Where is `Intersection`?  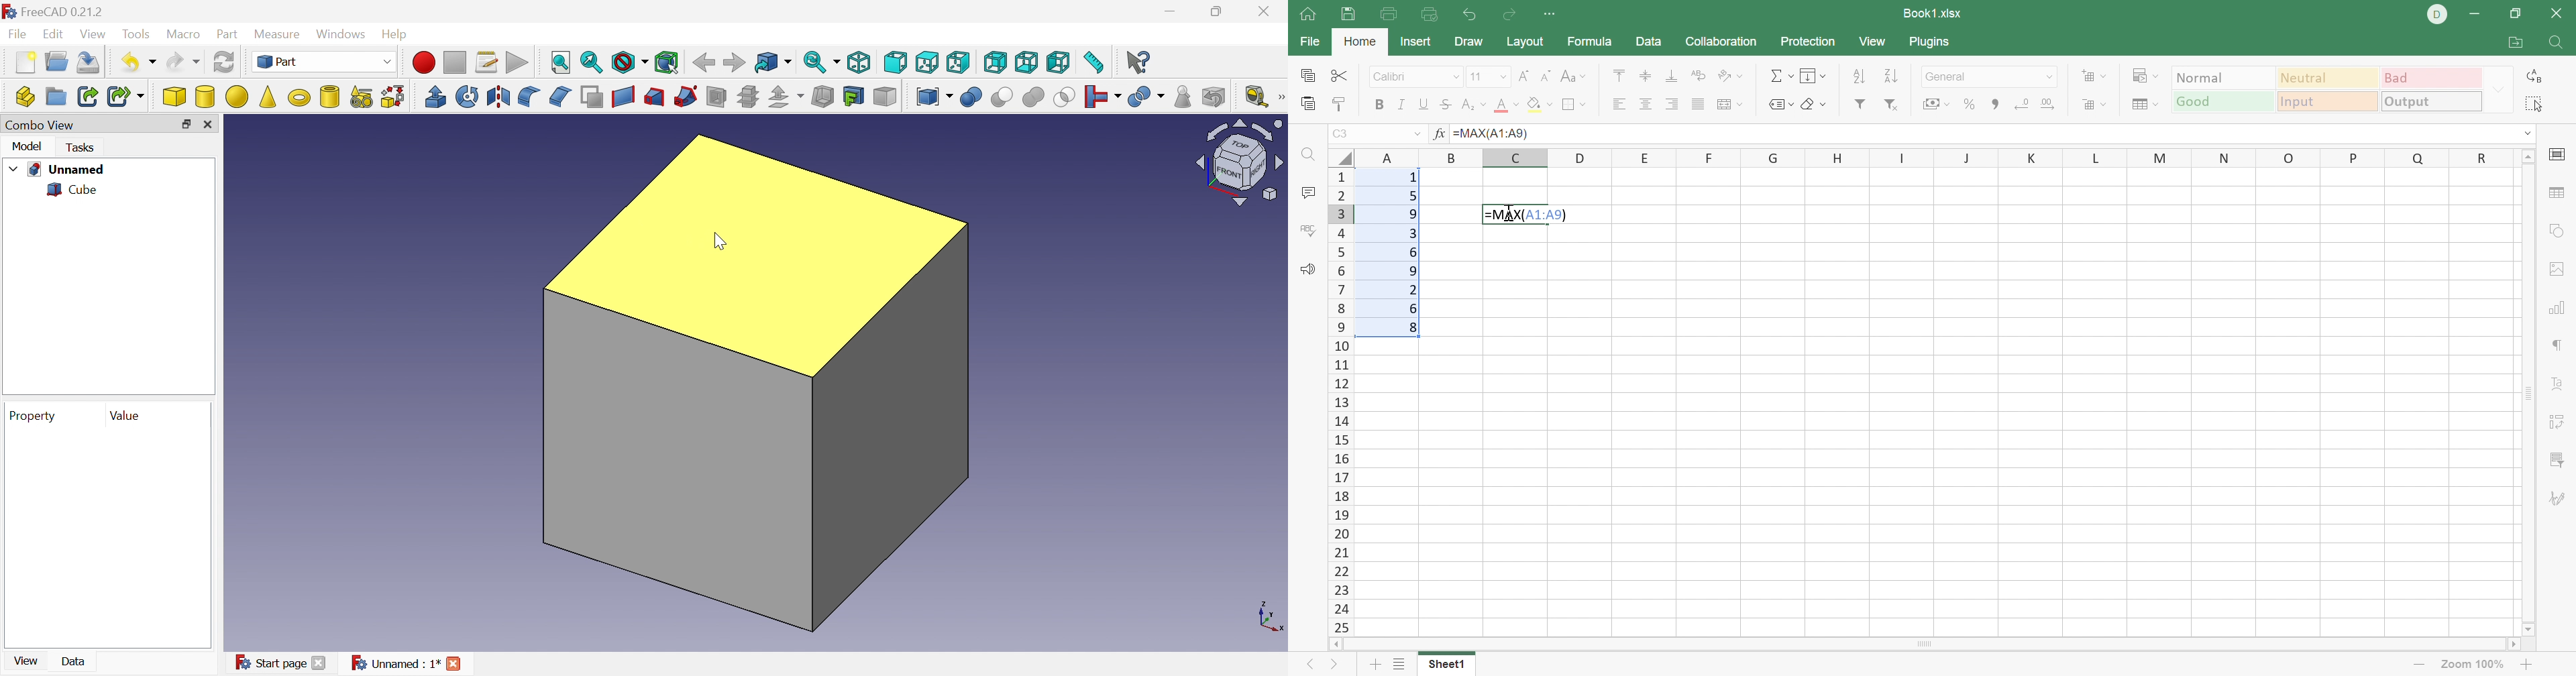
Intersection is located at coordinates (1066, 97).